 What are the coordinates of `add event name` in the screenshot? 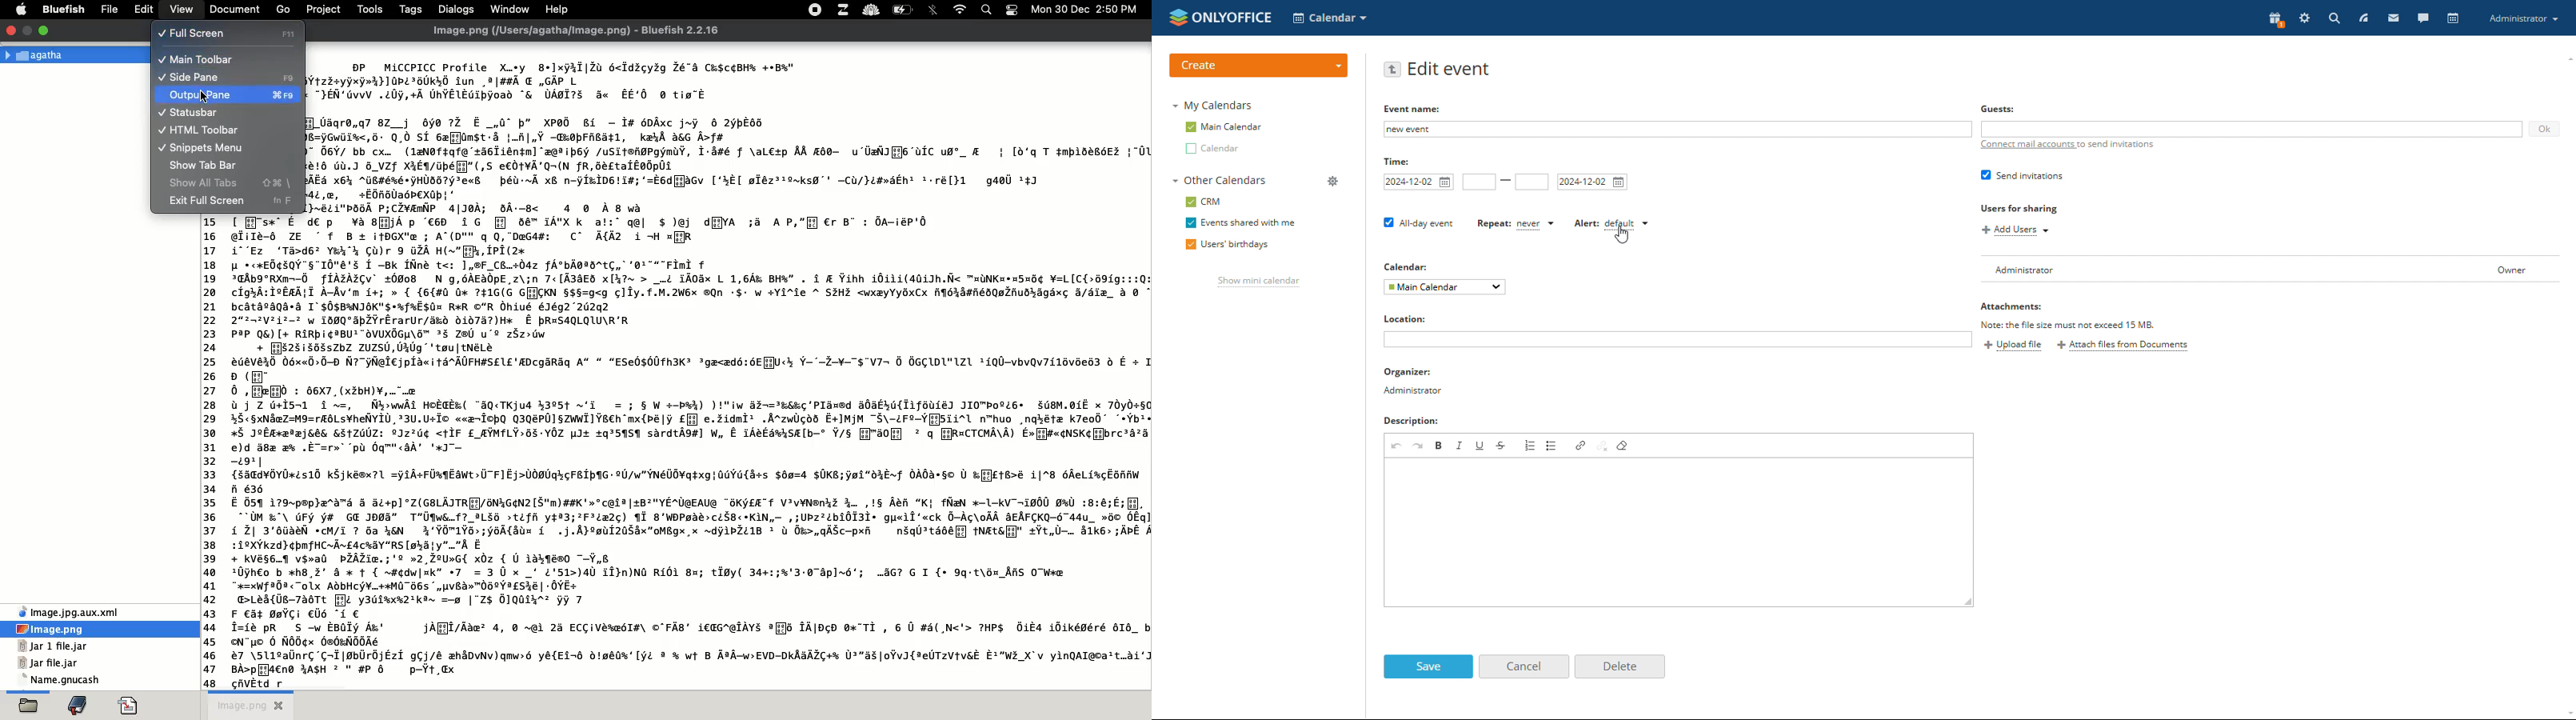 It's located at (1678, 130).